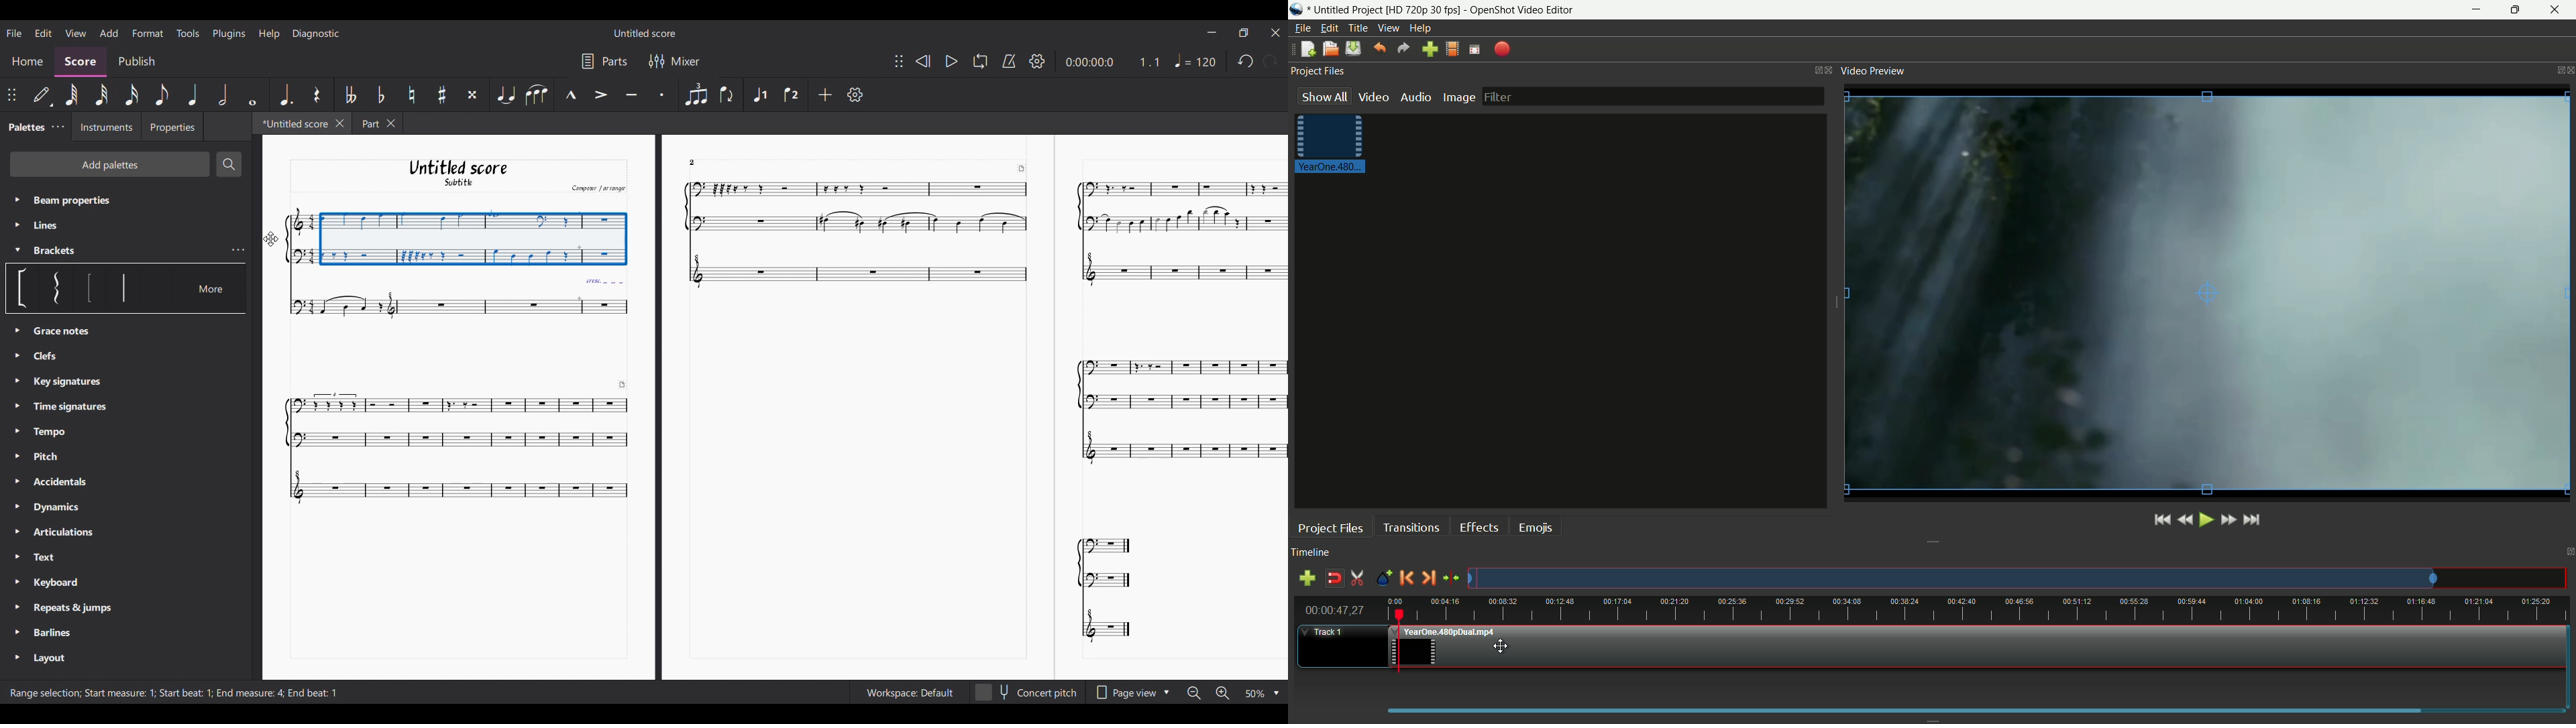 This screenshot has width=2576, height=728. I want to click on Toggle double flat, so click(351, 94).